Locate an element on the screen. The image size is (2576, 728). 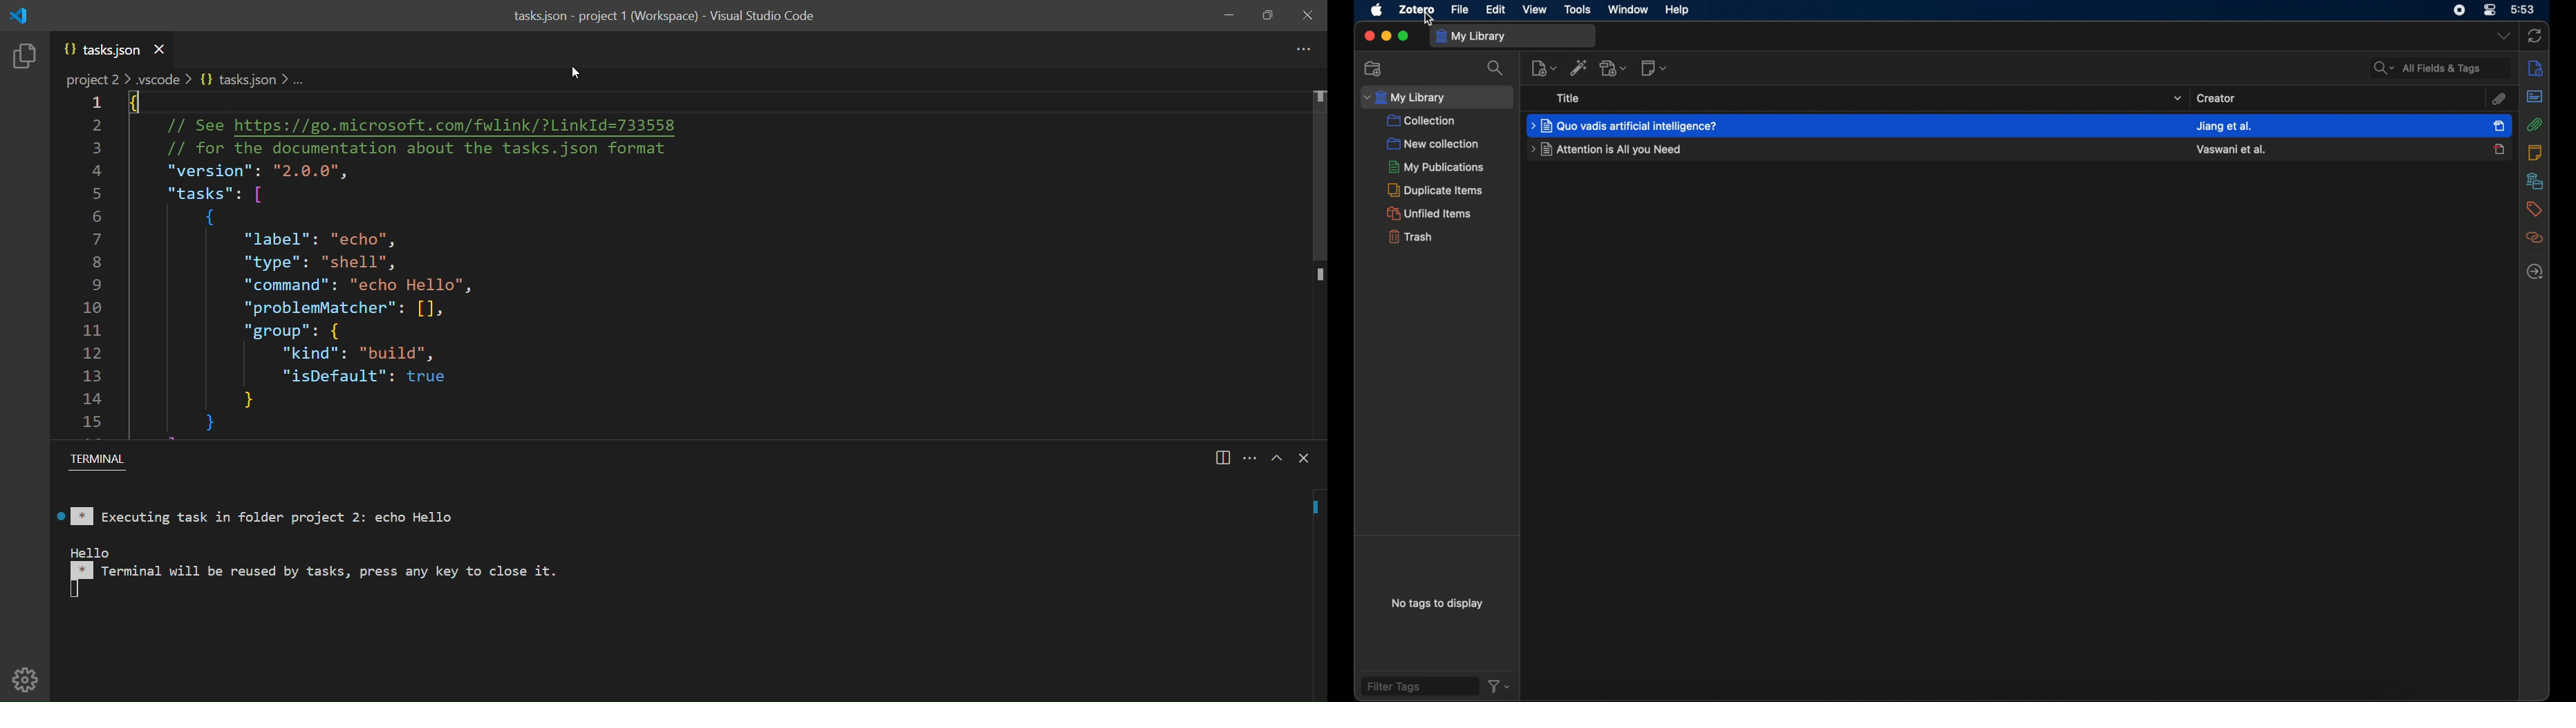
close is located at coordinates (1309, 15).